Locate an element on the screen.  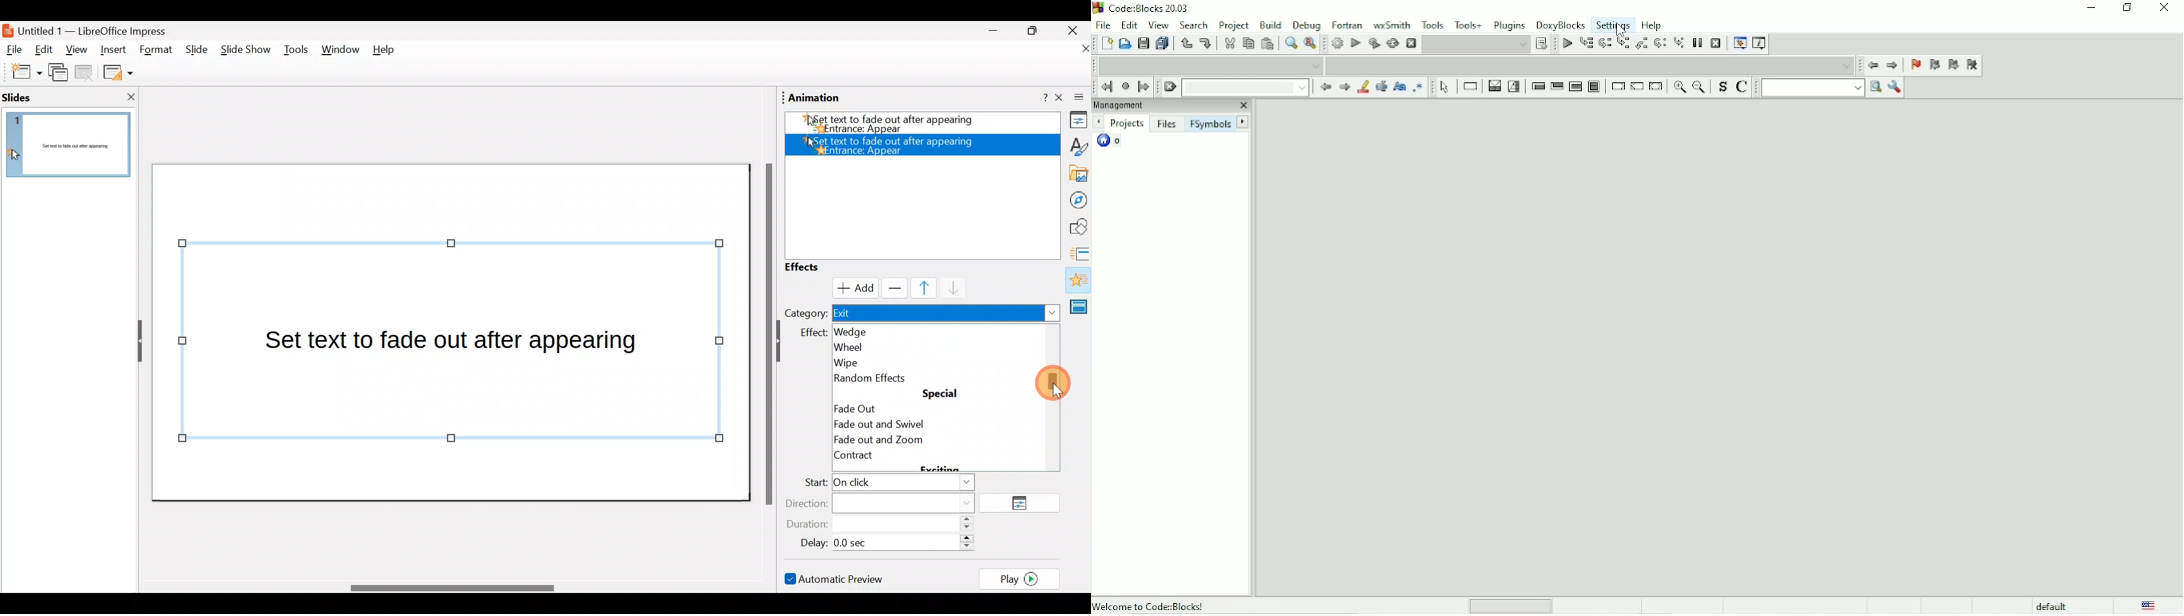
Debug is located at coordinates (1307, 25).